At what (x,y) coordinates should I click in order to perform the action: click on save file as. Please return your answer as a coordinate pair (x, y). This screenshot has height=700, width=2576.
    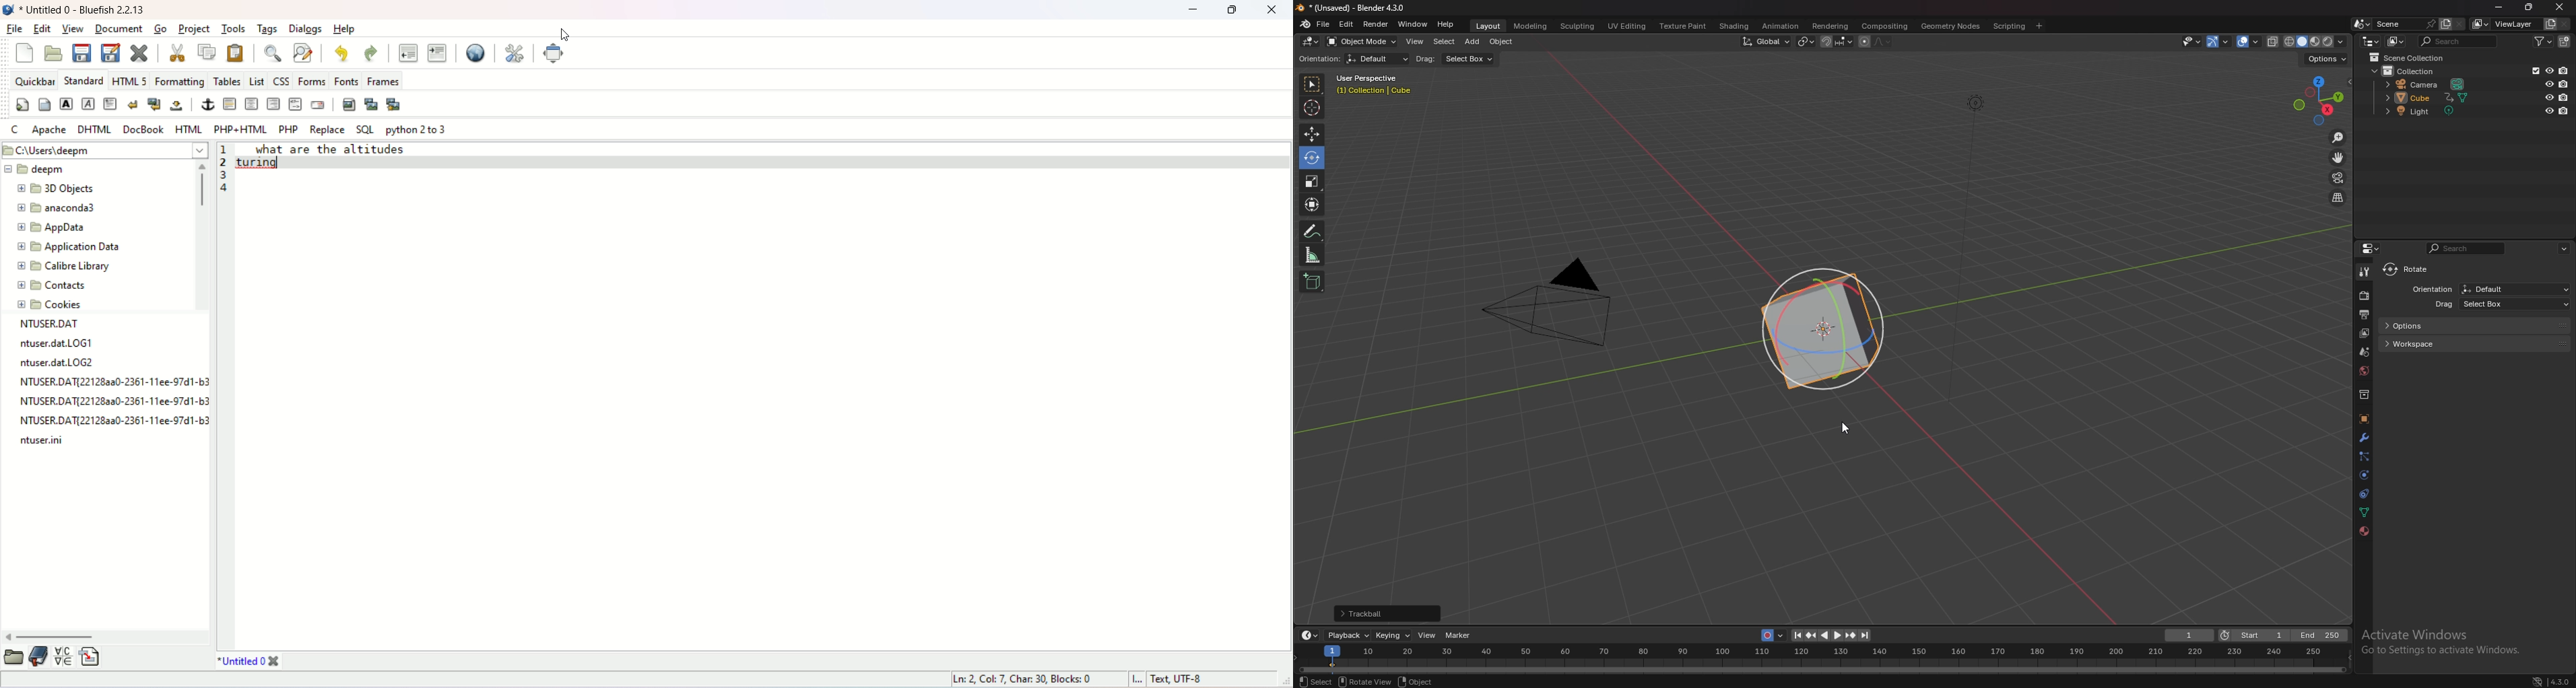
    Looking at the image, I should click on (110, 52).